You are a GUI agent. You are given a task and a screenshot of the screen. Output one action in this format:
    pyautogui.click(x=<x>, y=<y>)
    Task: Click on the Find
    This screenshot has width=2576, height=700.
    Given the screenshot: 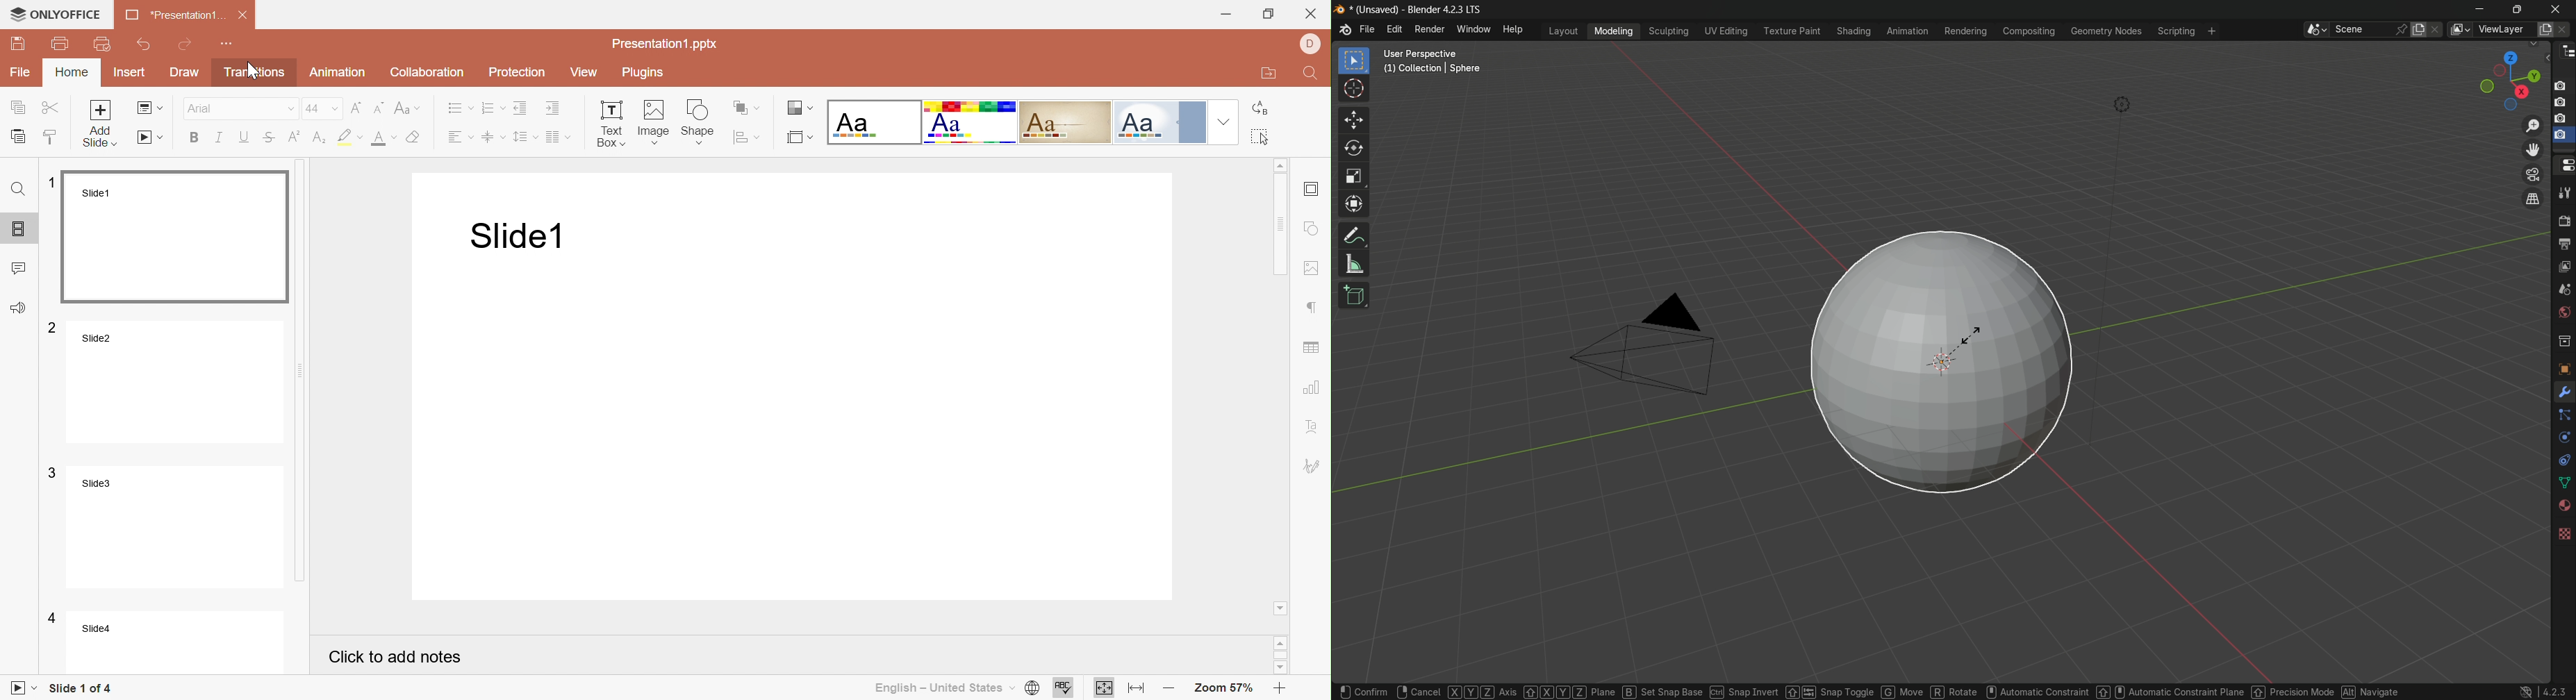 What is the action you would take?
    pyautogui.click(x=20, y=188)
    